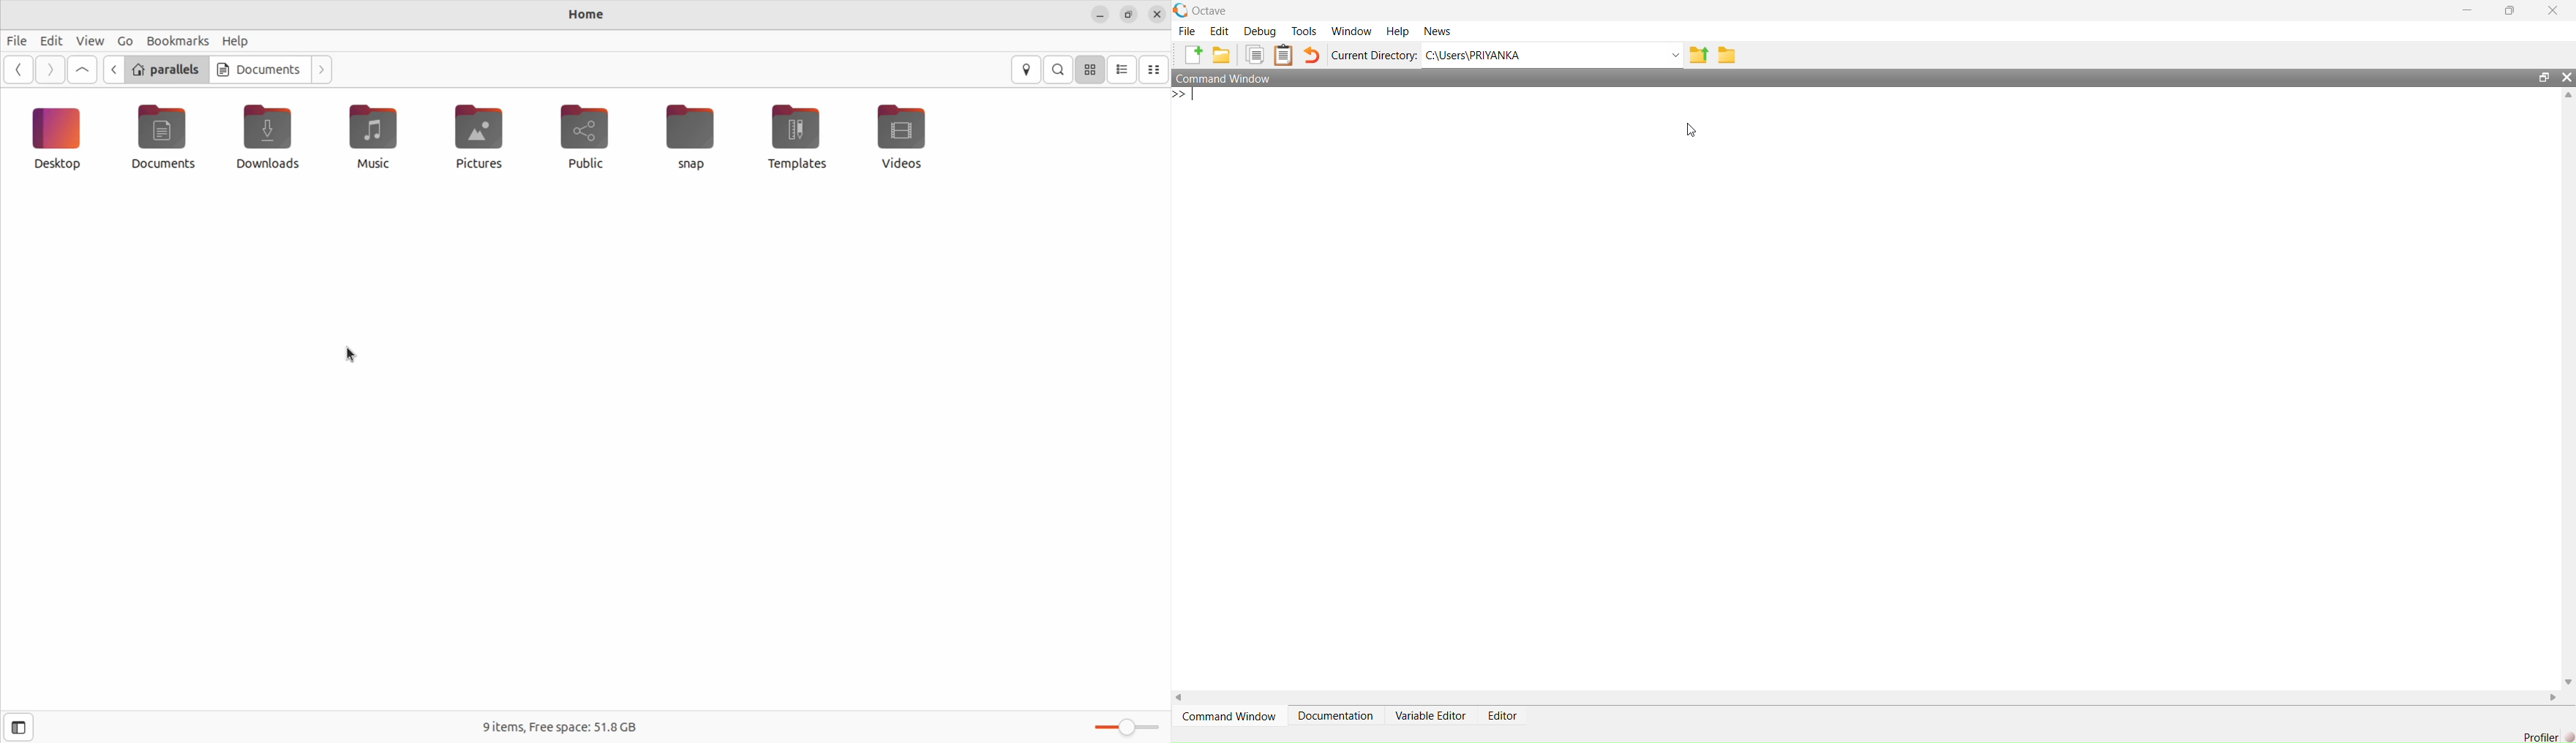 This screenshot has height=756, width=2576. I want to click on News, so click(1437, 31).